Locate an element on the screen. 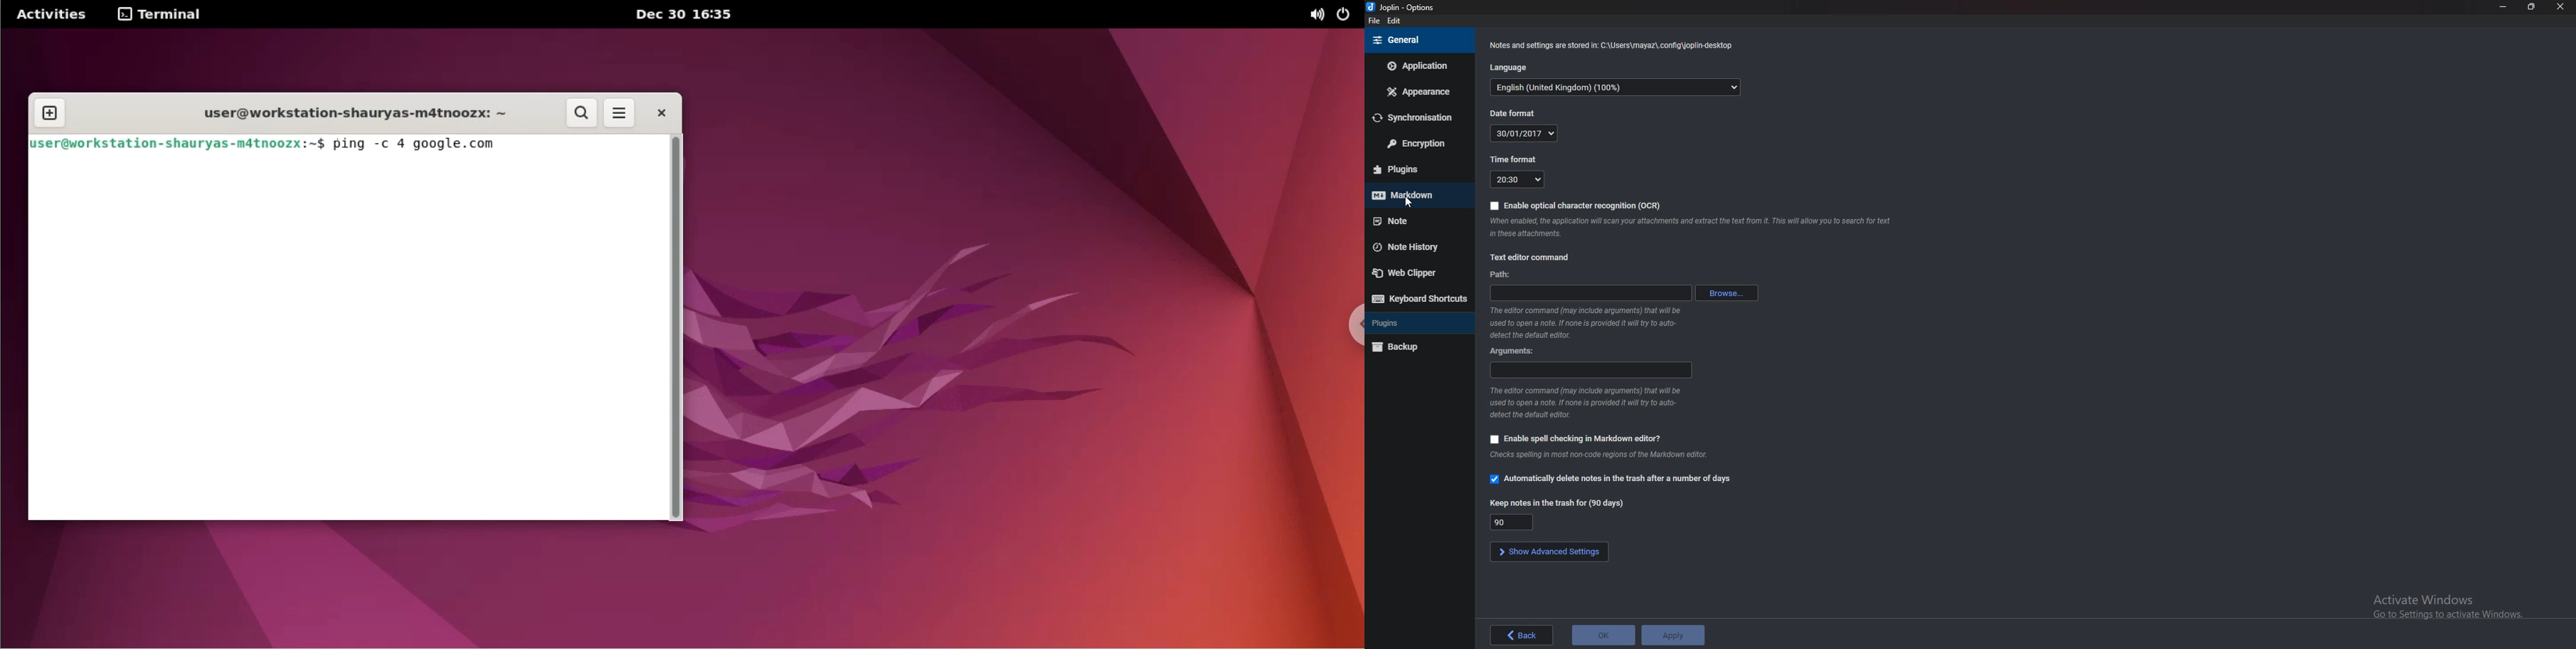  ok is located at coordinates (1603, 635).